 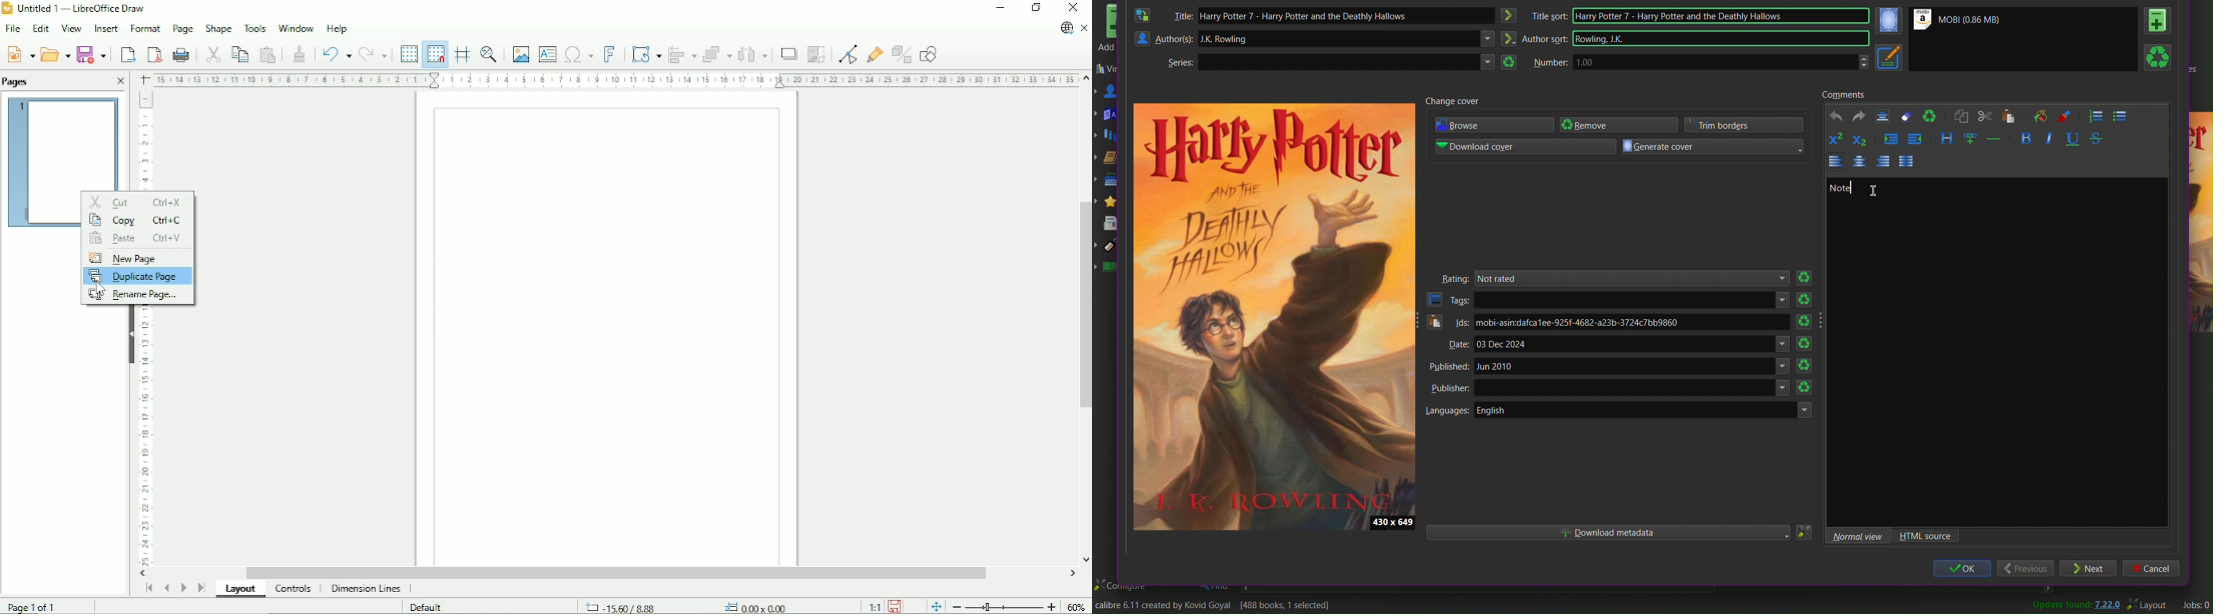 I want to click on Increase indent, so click(x=1891, y=139).